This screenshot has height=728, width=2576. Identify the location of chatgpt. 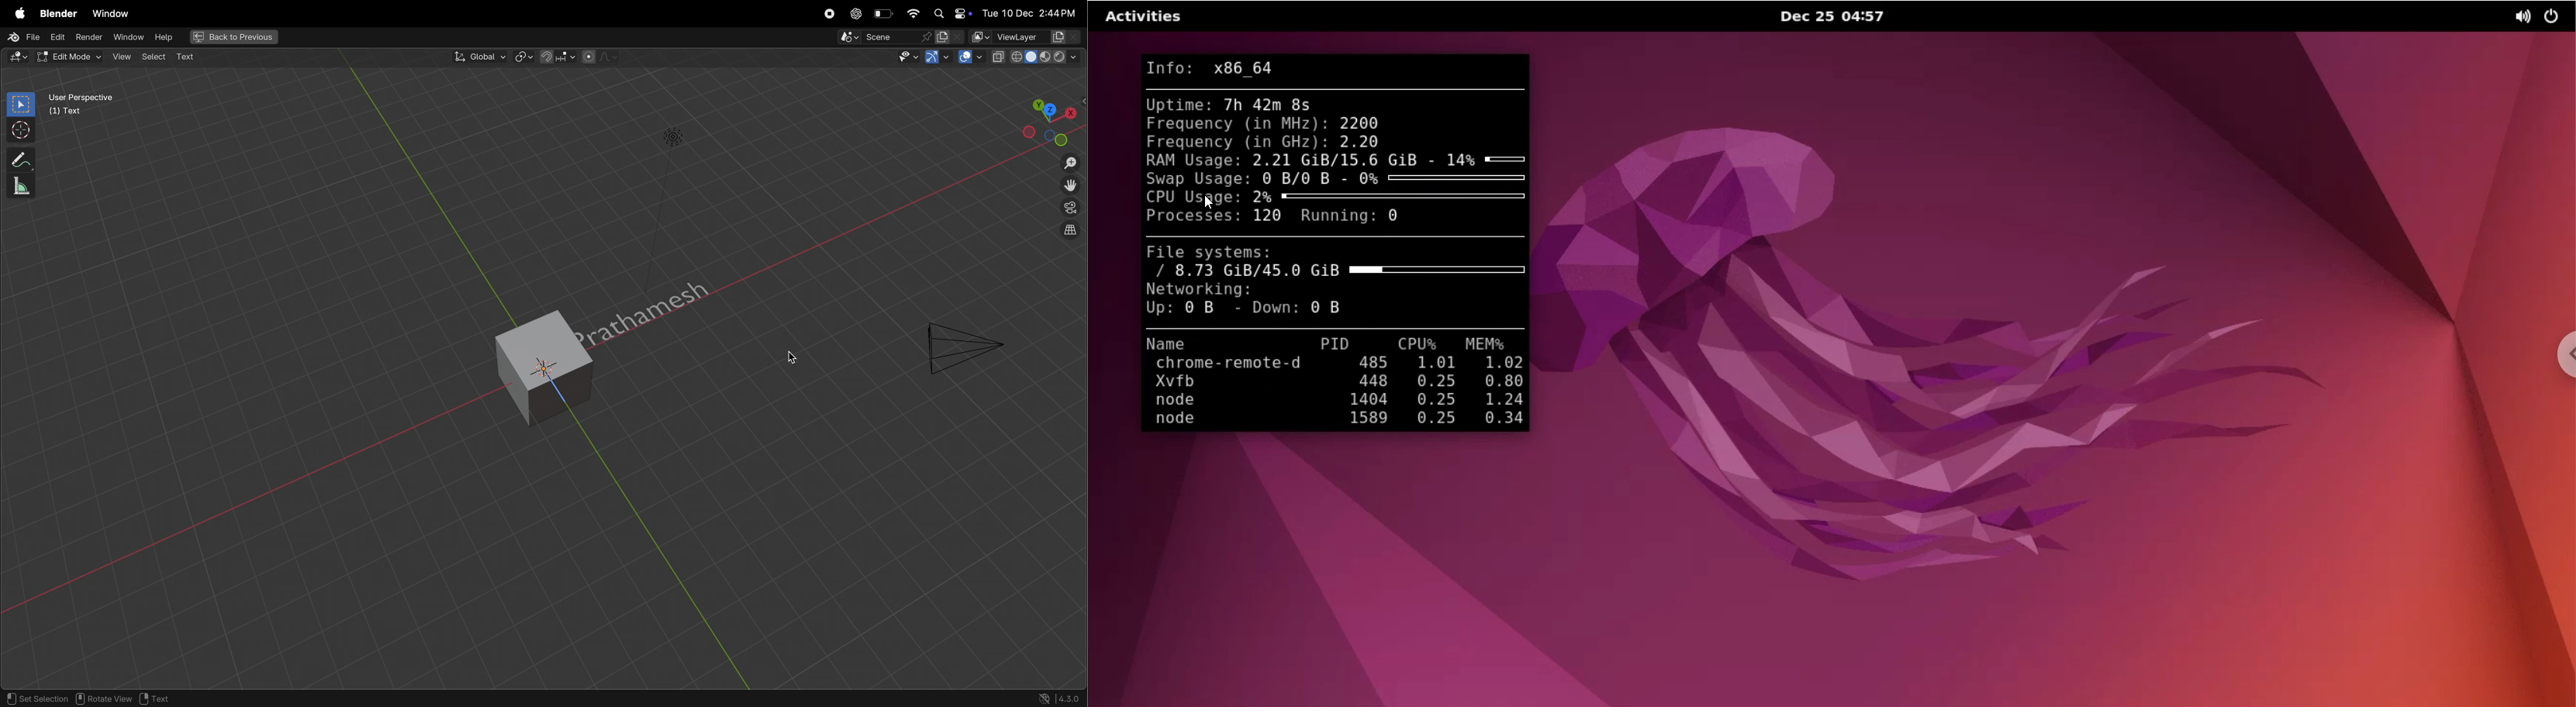
(854, 13).